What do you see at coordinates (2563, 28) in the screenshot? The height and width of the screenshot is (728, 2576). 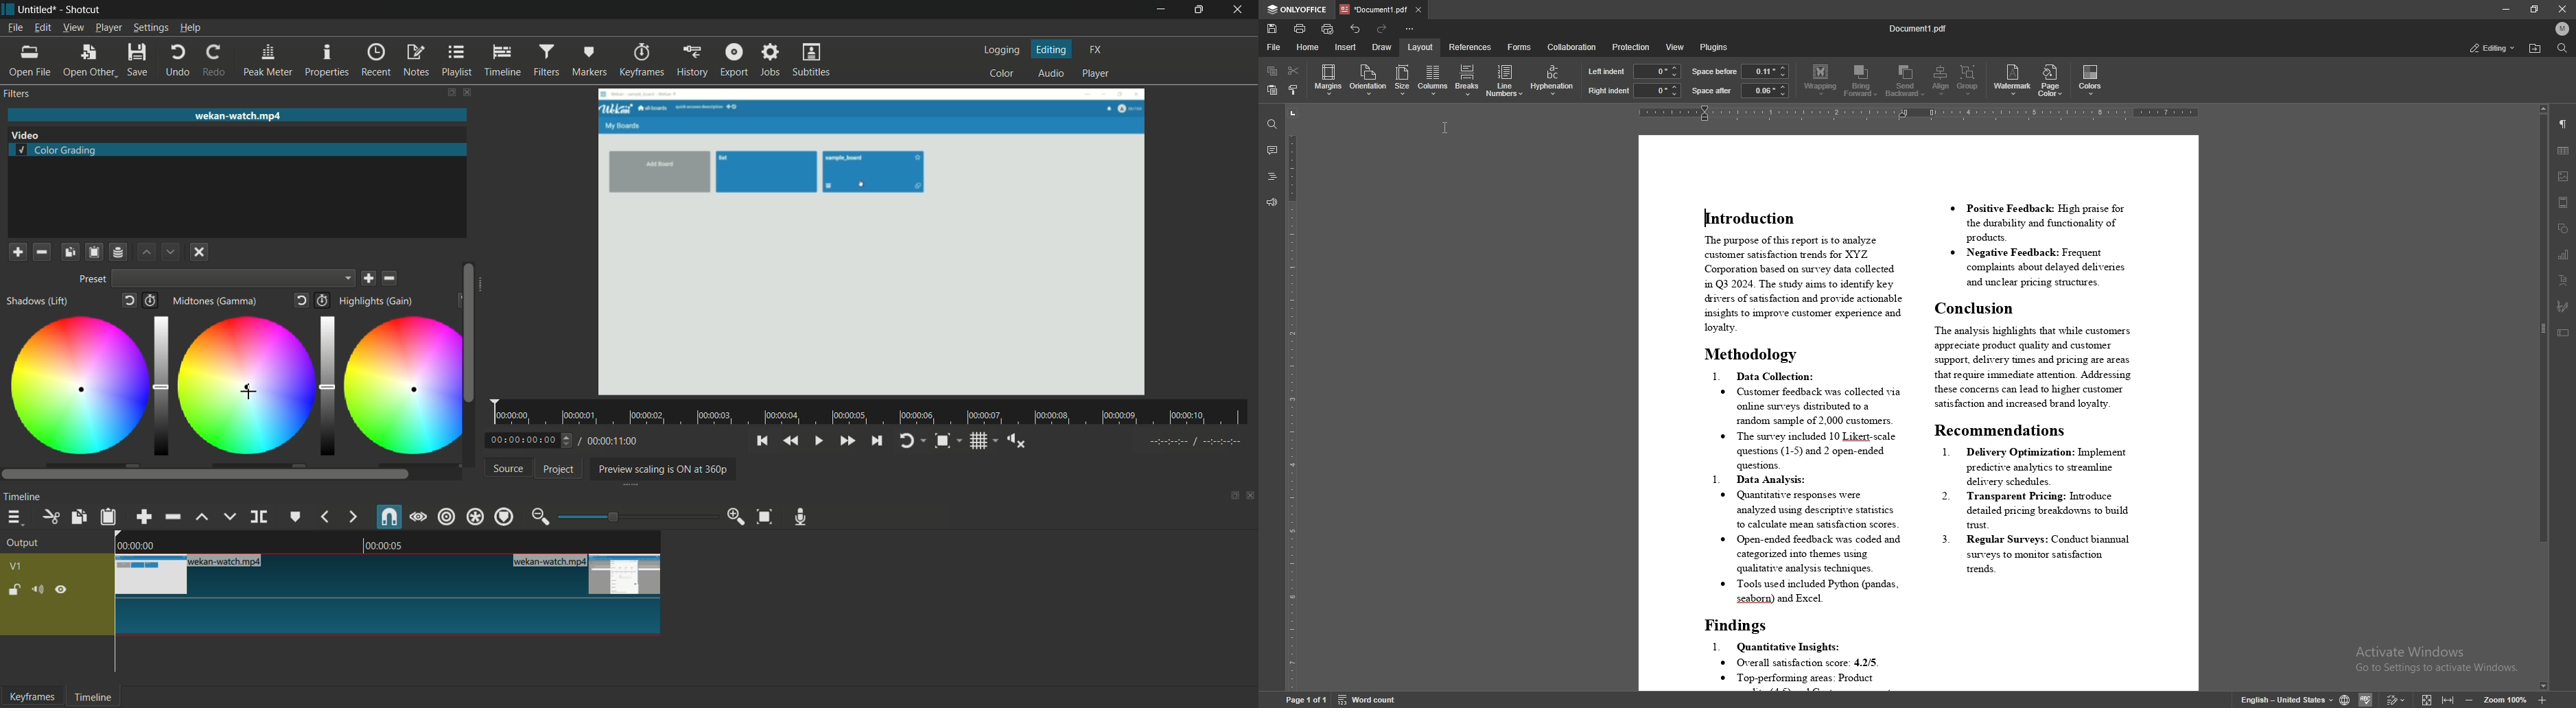 I see `profile` at bounding box center [2563, 28].